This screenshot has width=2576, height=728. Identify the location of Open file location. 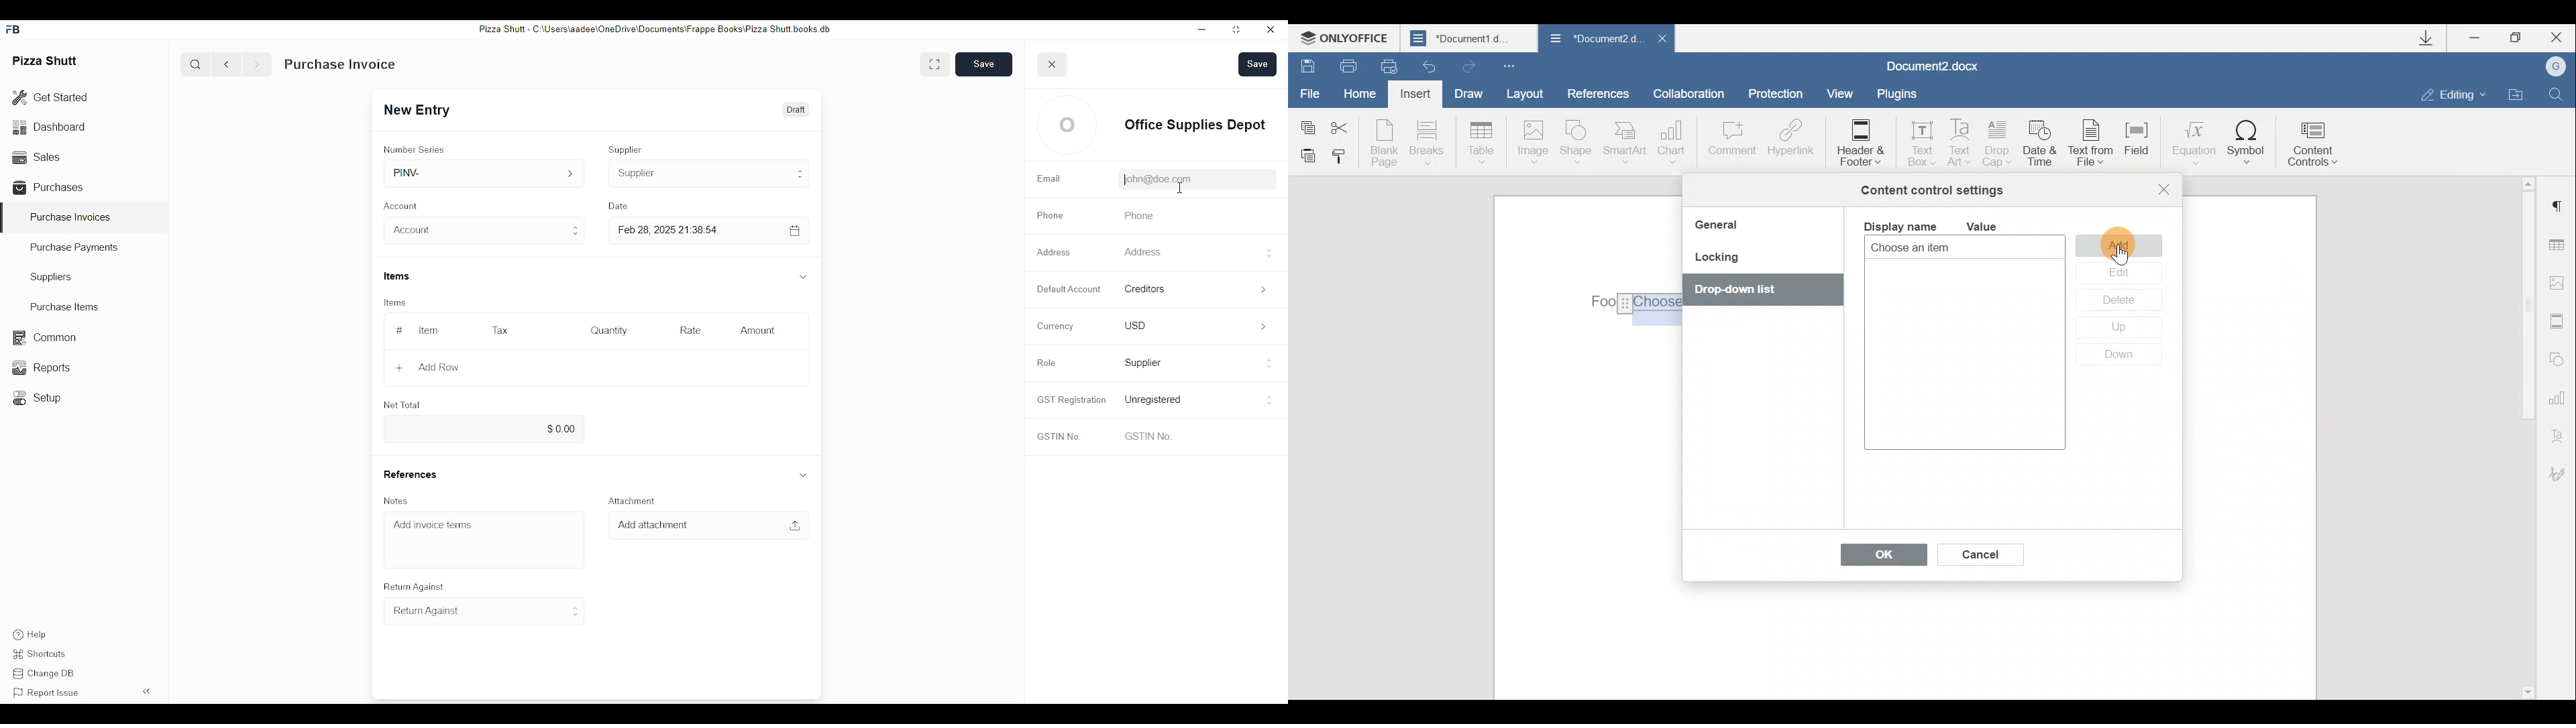
(2516, 93).